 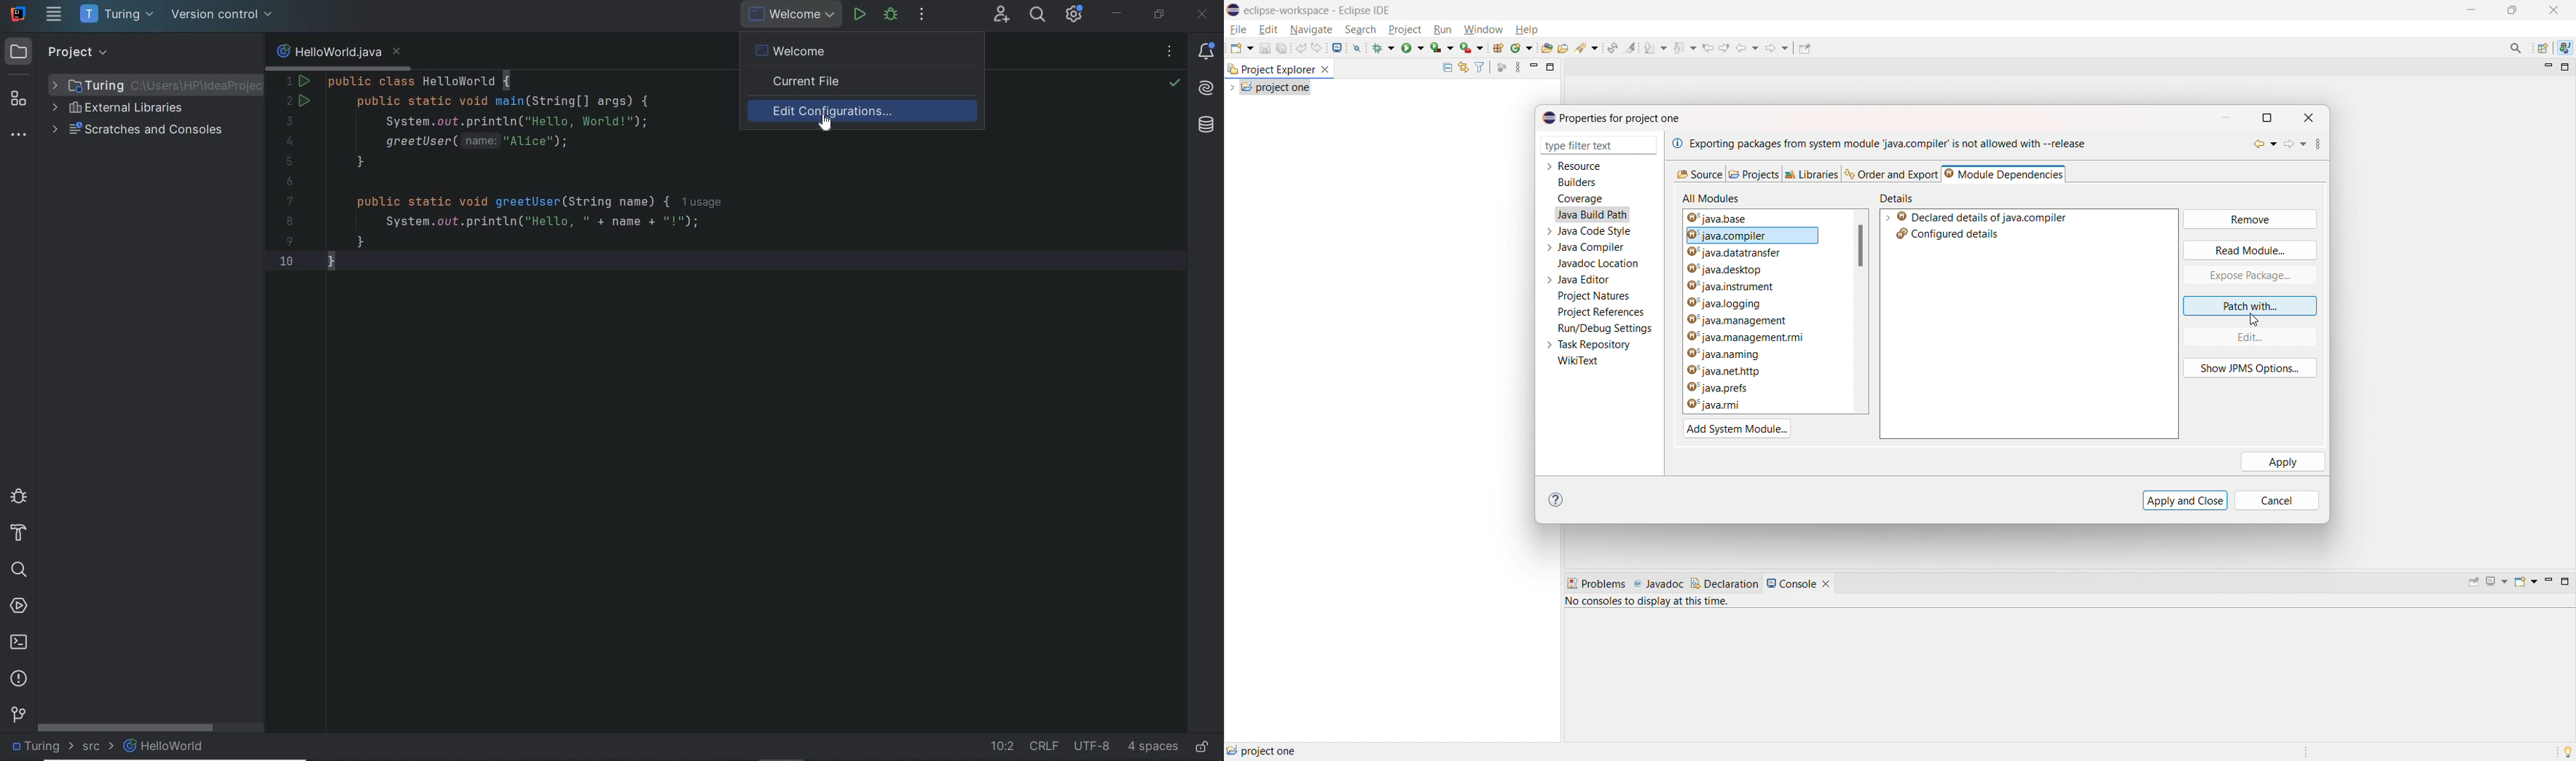 I want to click on type filter text, so click(x=1589, y=146).